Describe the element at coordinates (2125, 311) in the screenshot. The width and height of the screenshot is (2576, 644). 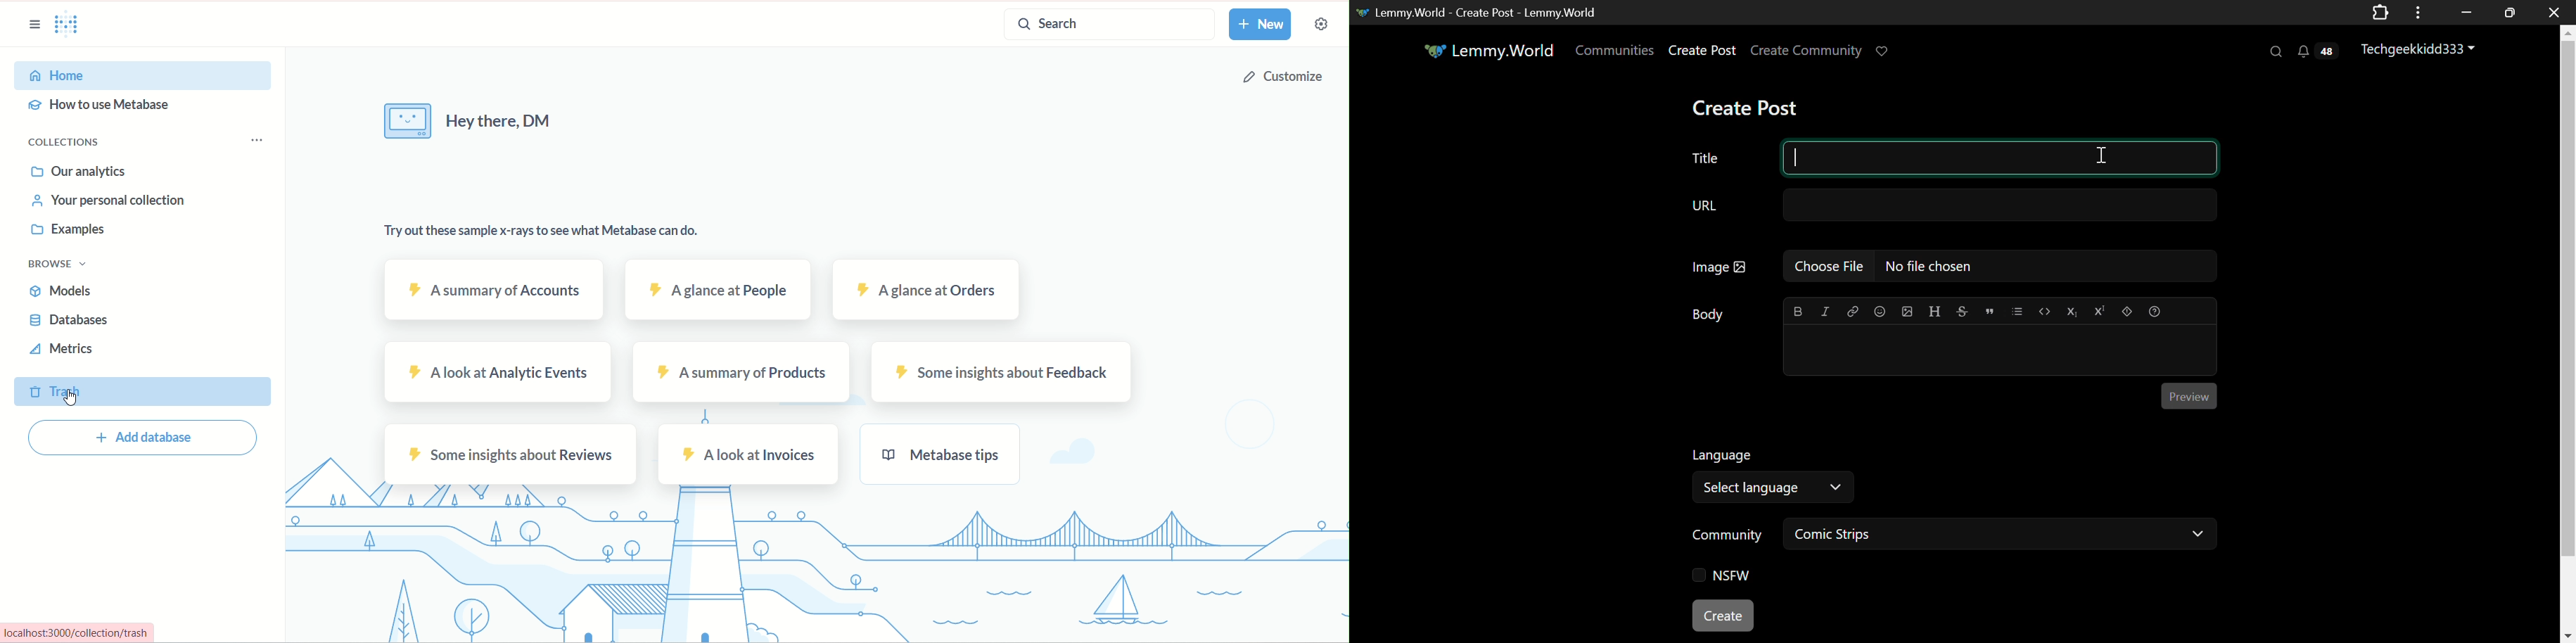
I see `spoiler` at that location.